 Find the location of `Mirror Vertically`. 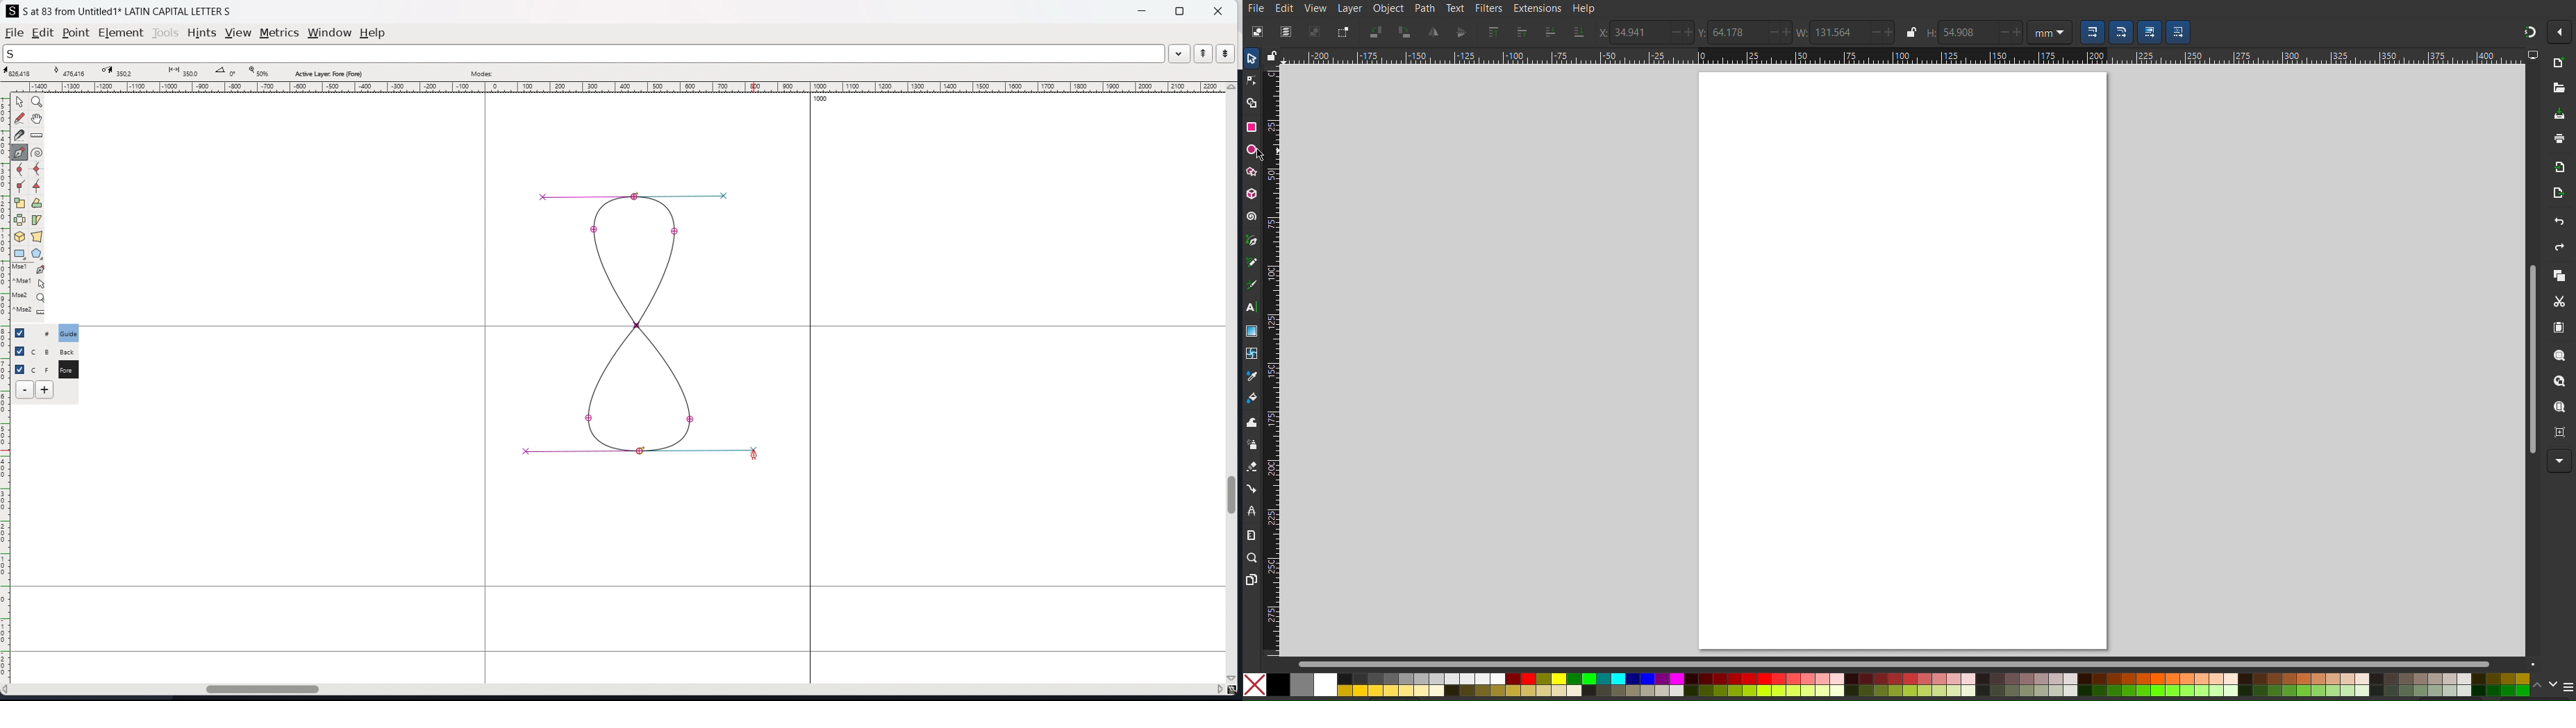

Mirror Vertically is located at coordinates (1434, 32).